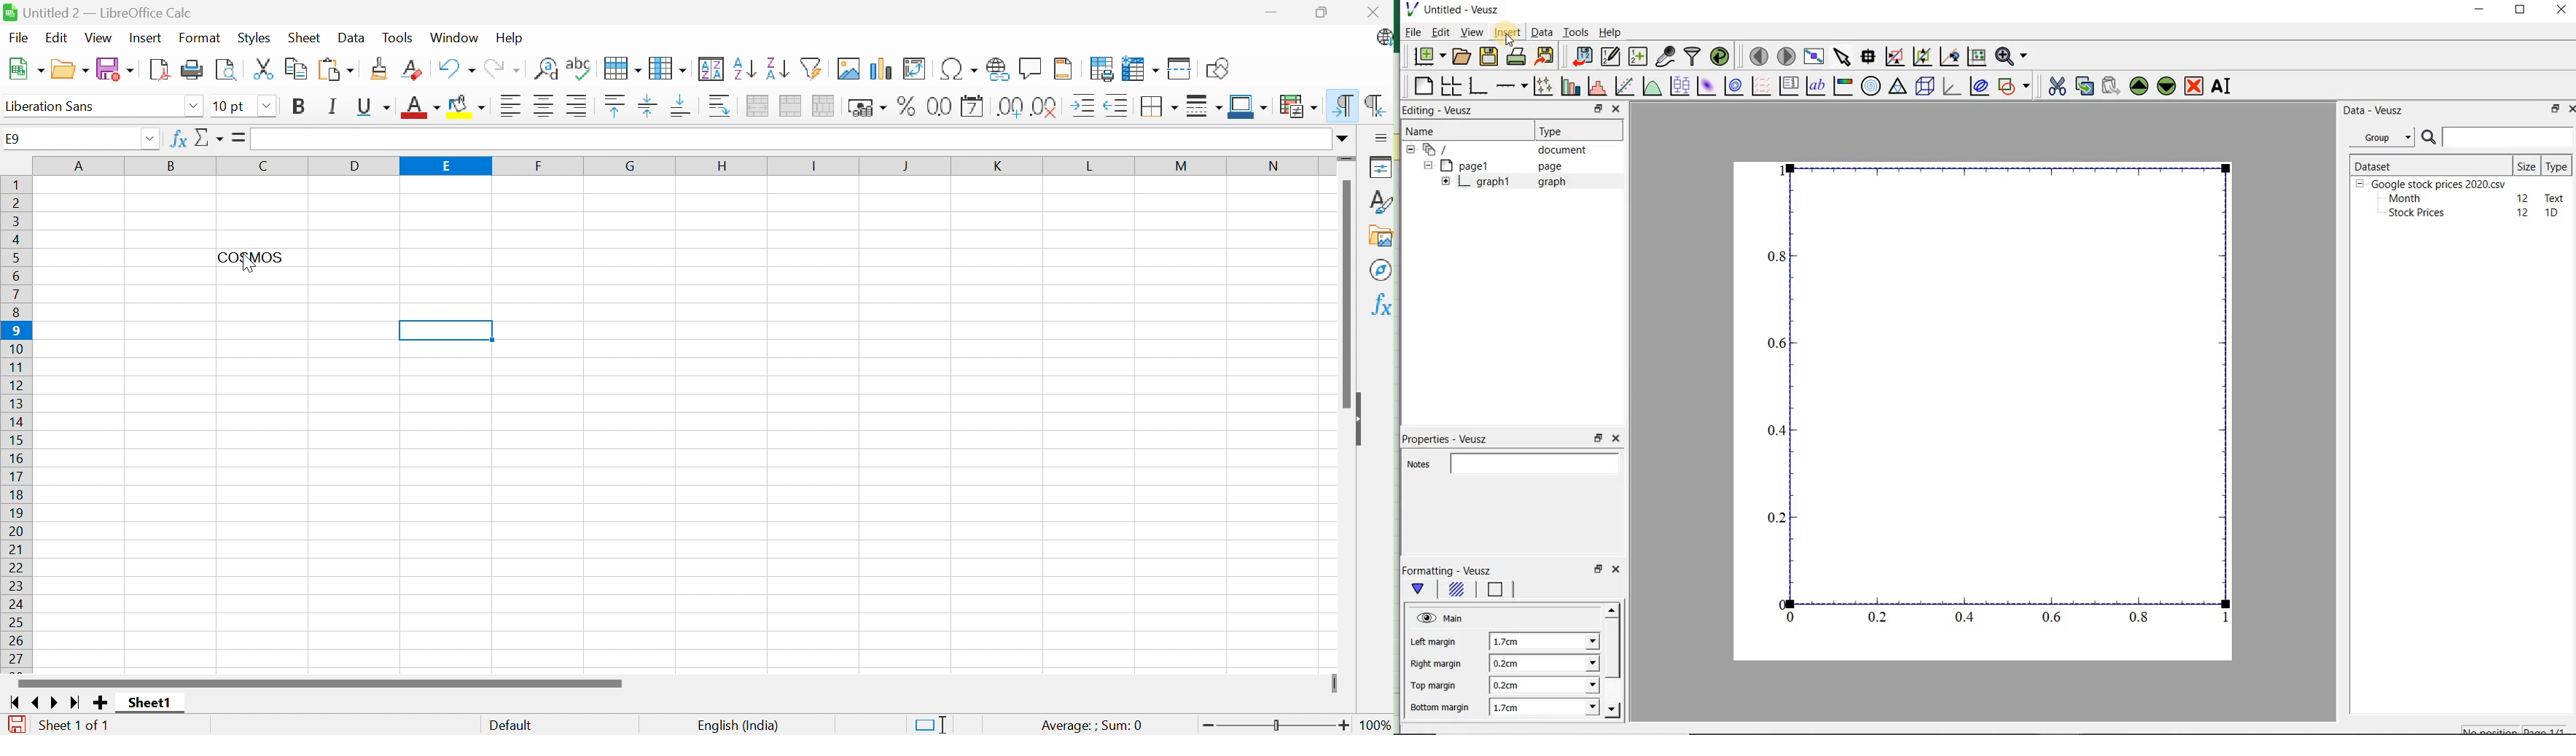 This screenshot has width=2576, height=756. Describe the element at coordinates (335, 106) in the screenshot. I see `Italic` at that location.